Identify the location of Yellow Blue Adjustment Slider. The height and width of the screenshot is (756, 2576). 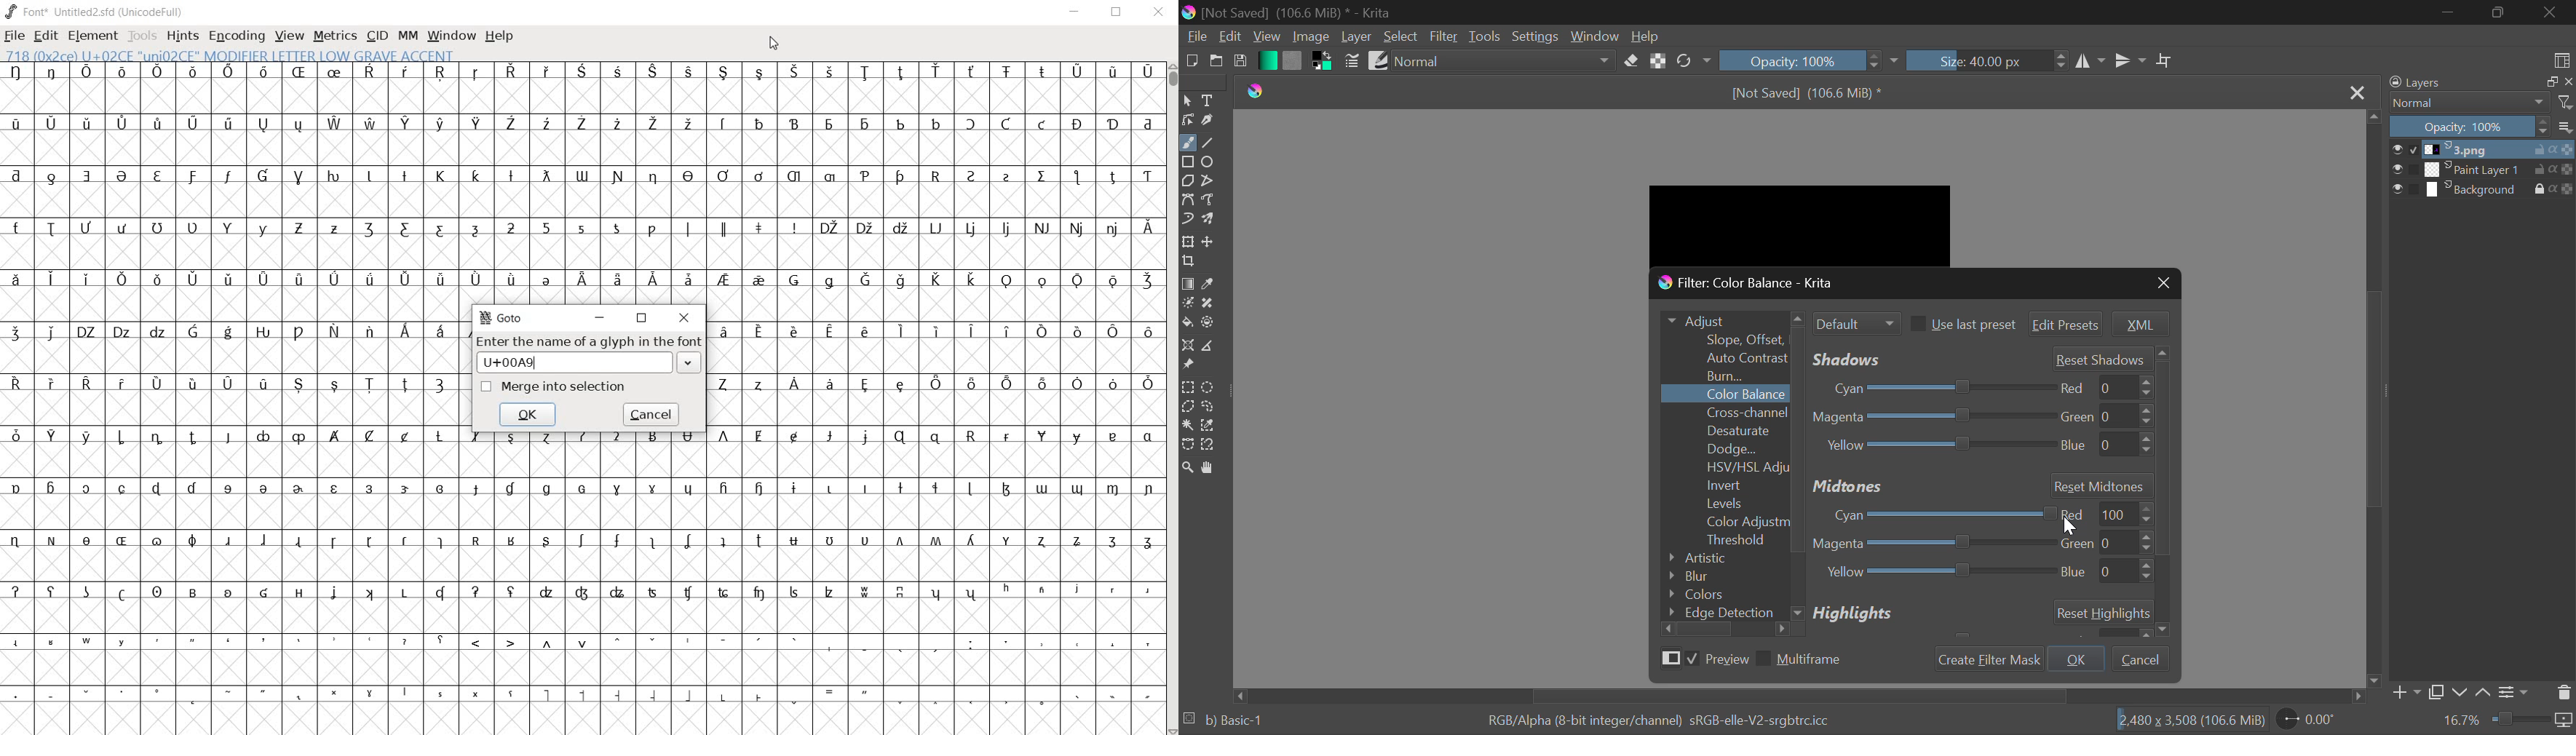
(1935, 574).